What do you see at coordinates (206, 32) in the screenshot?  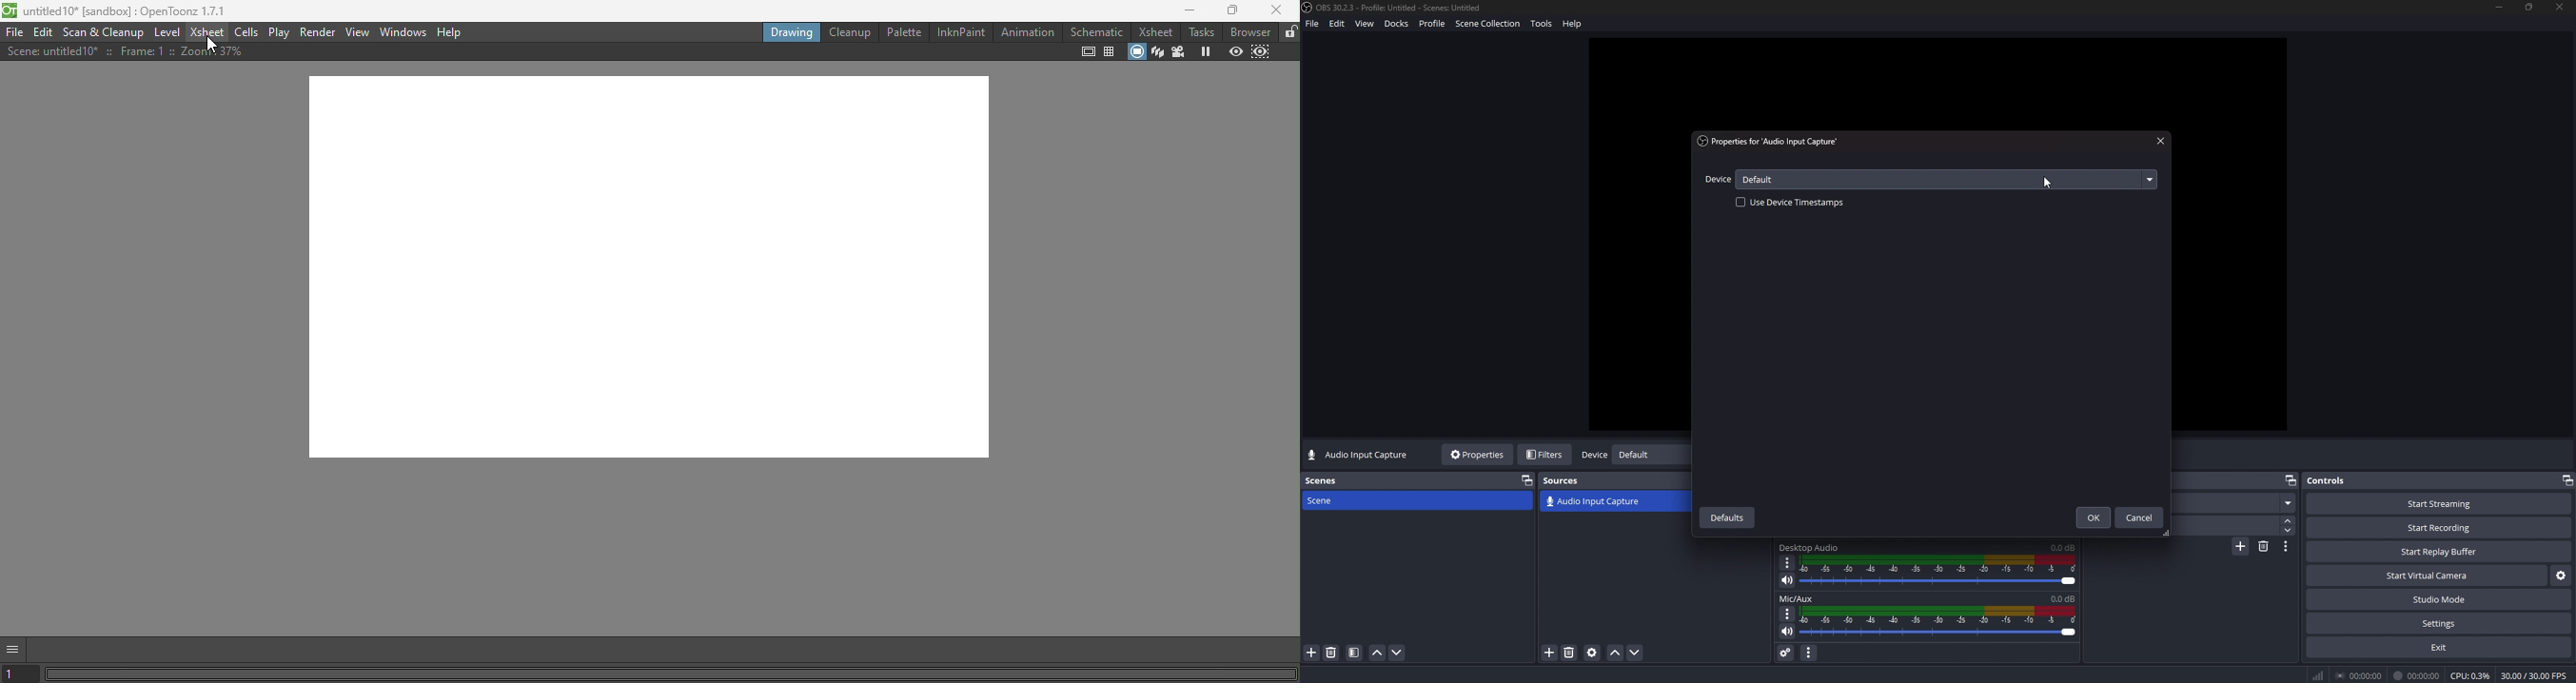 I see `Xsheet` at bounding box center [206, 32].